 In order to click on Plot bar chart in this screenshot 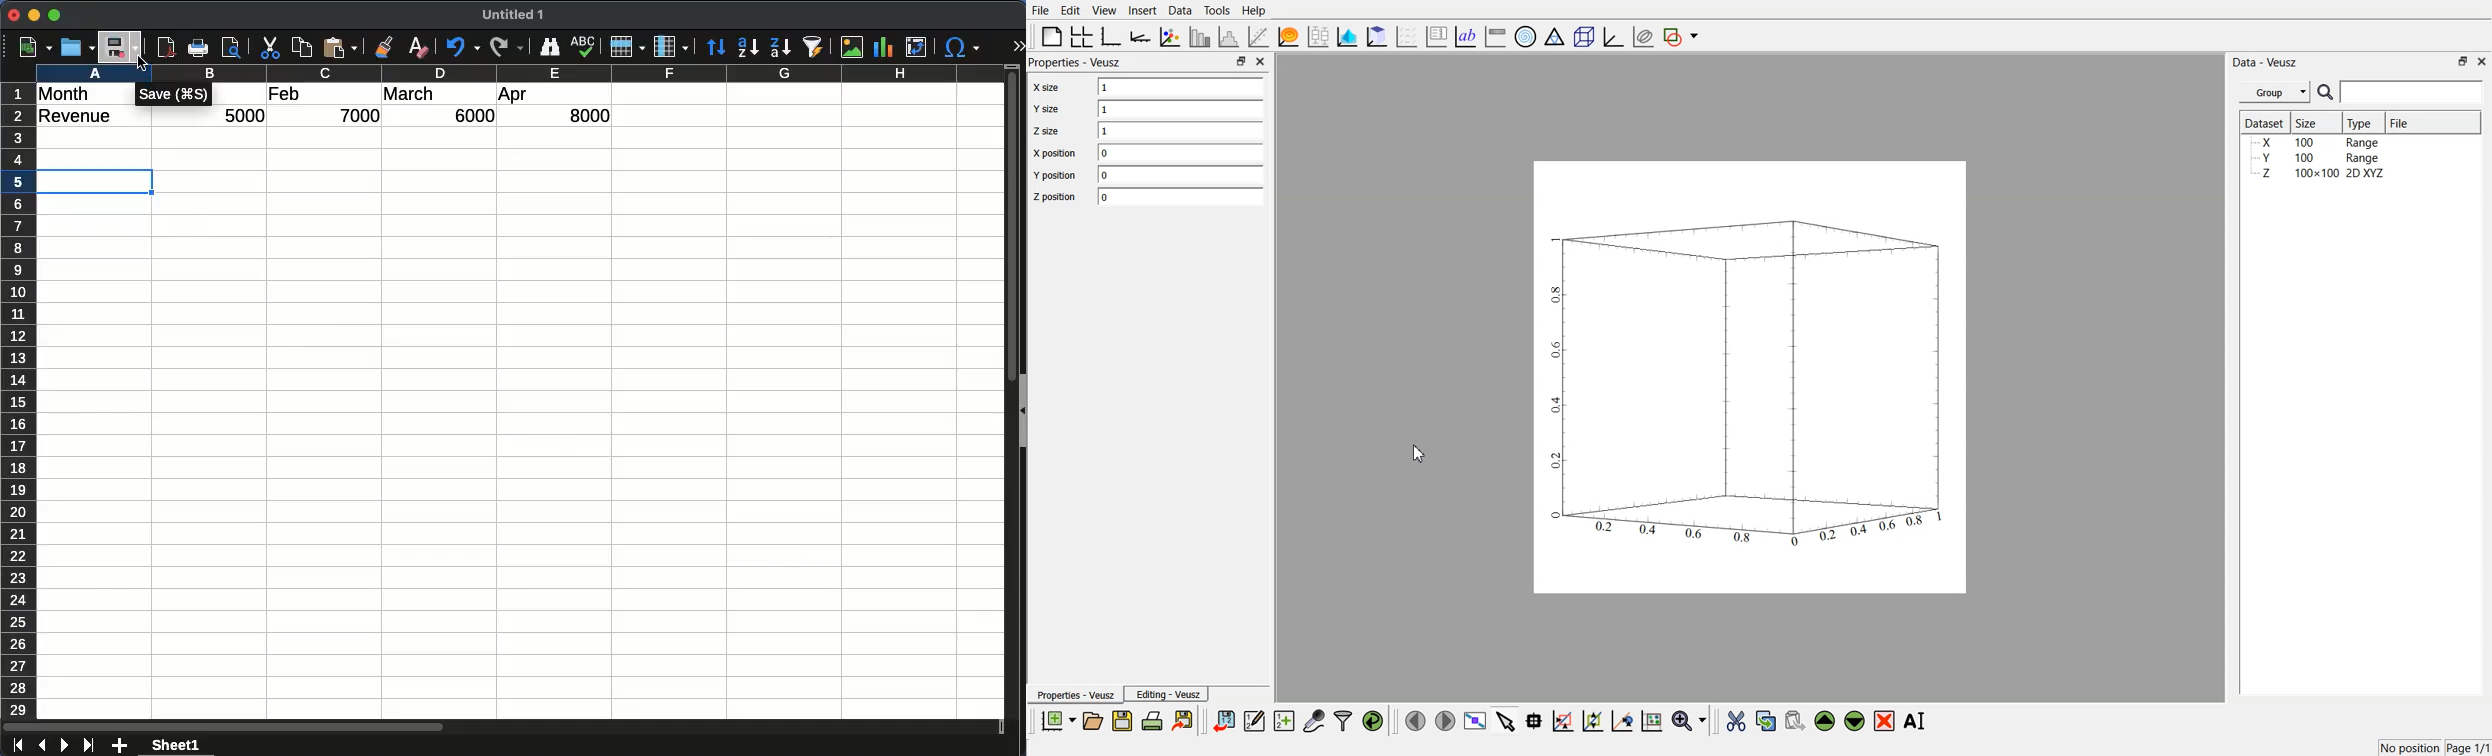, I will do `click(1199, 37)`.